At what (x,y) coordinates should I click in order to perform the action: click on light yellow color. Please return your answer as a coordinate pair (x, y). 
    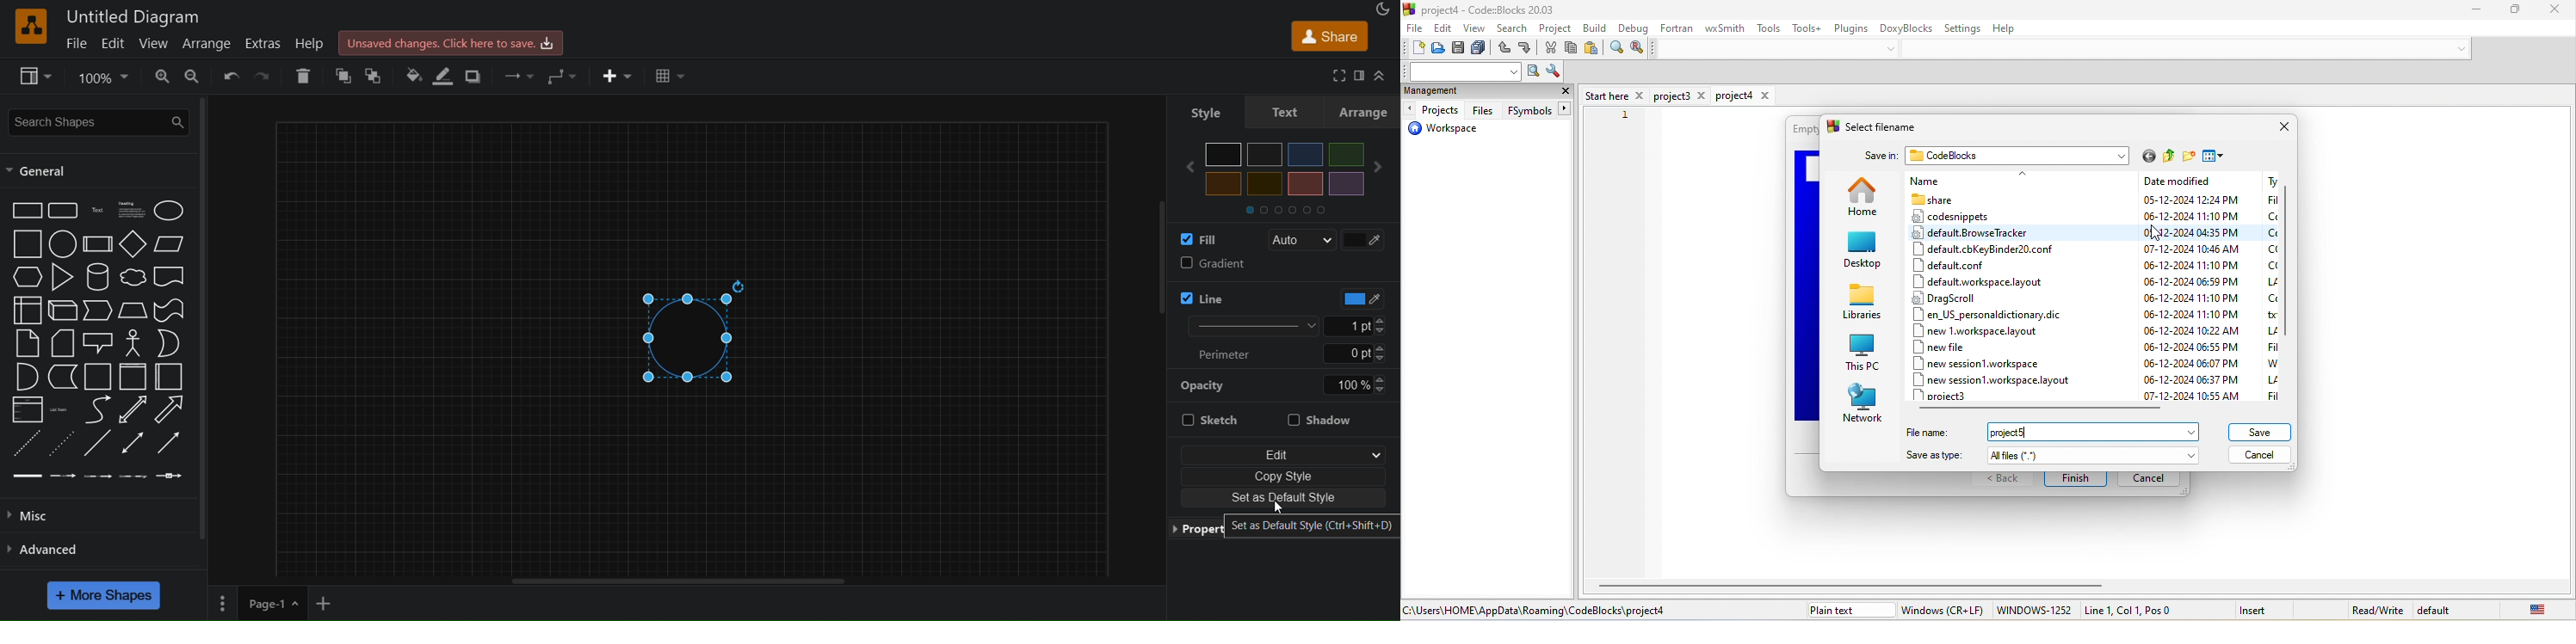
    Looking at the image, I should click on (1264, 184).